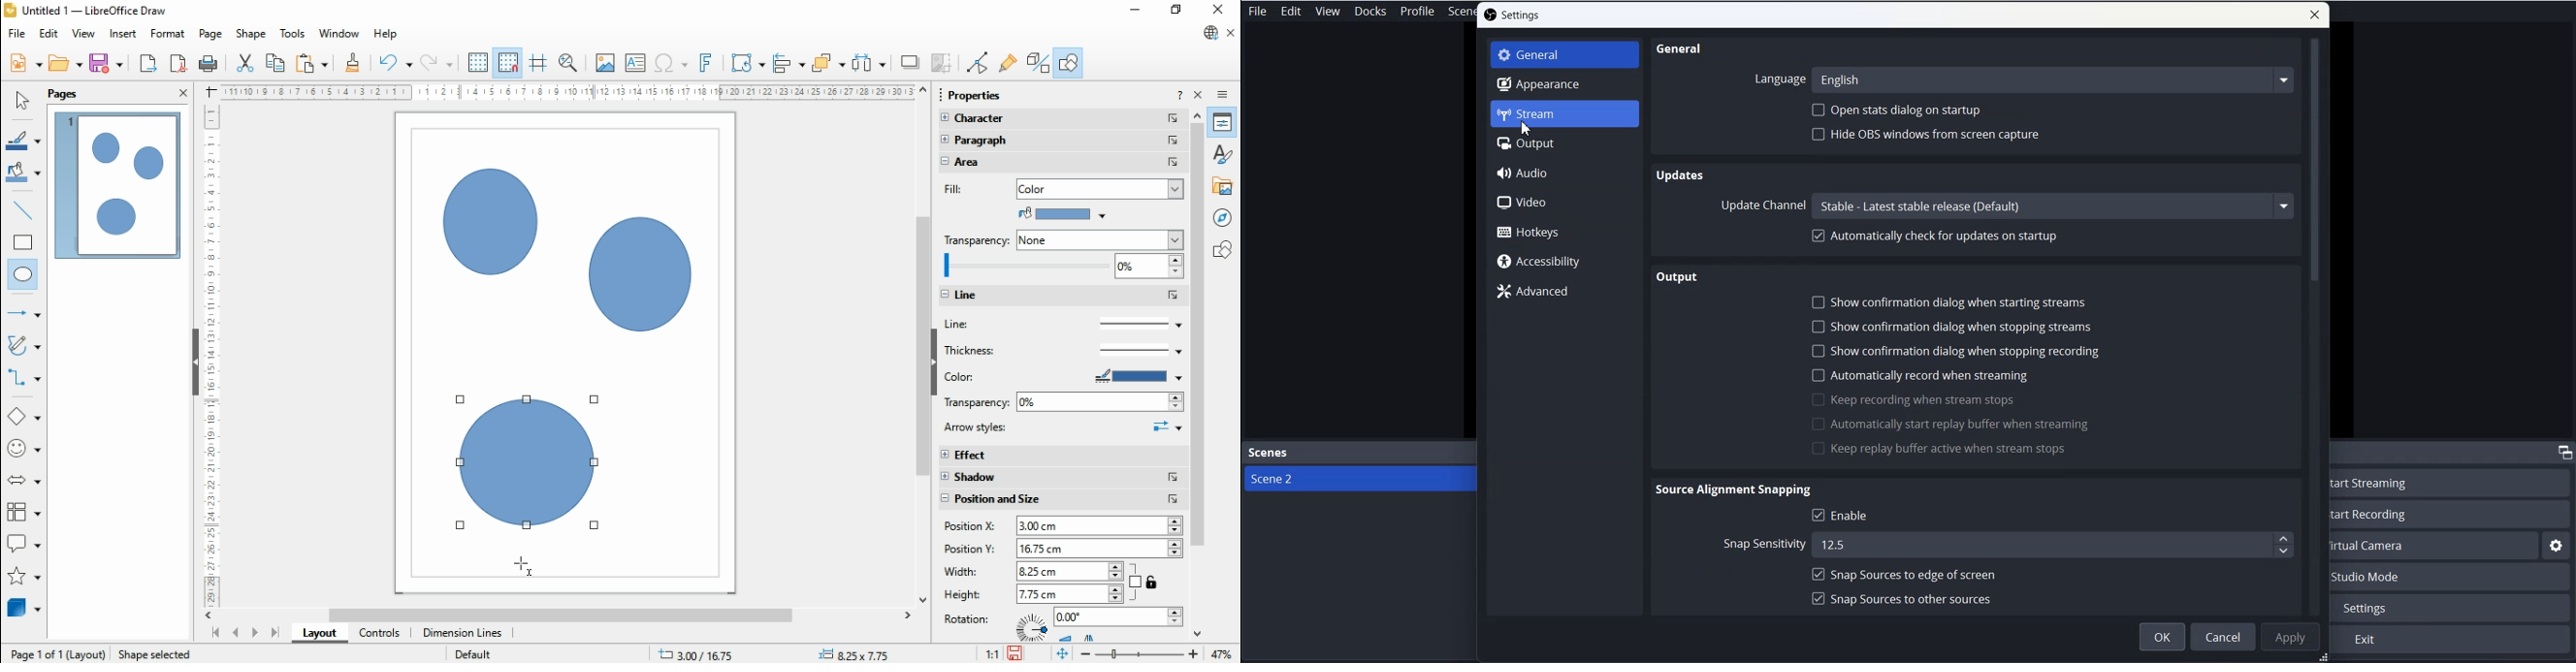  What do you see at coordinates (1063, 142) in the screenshot?
I see `paragraph` at bounding box center [1063, 142].